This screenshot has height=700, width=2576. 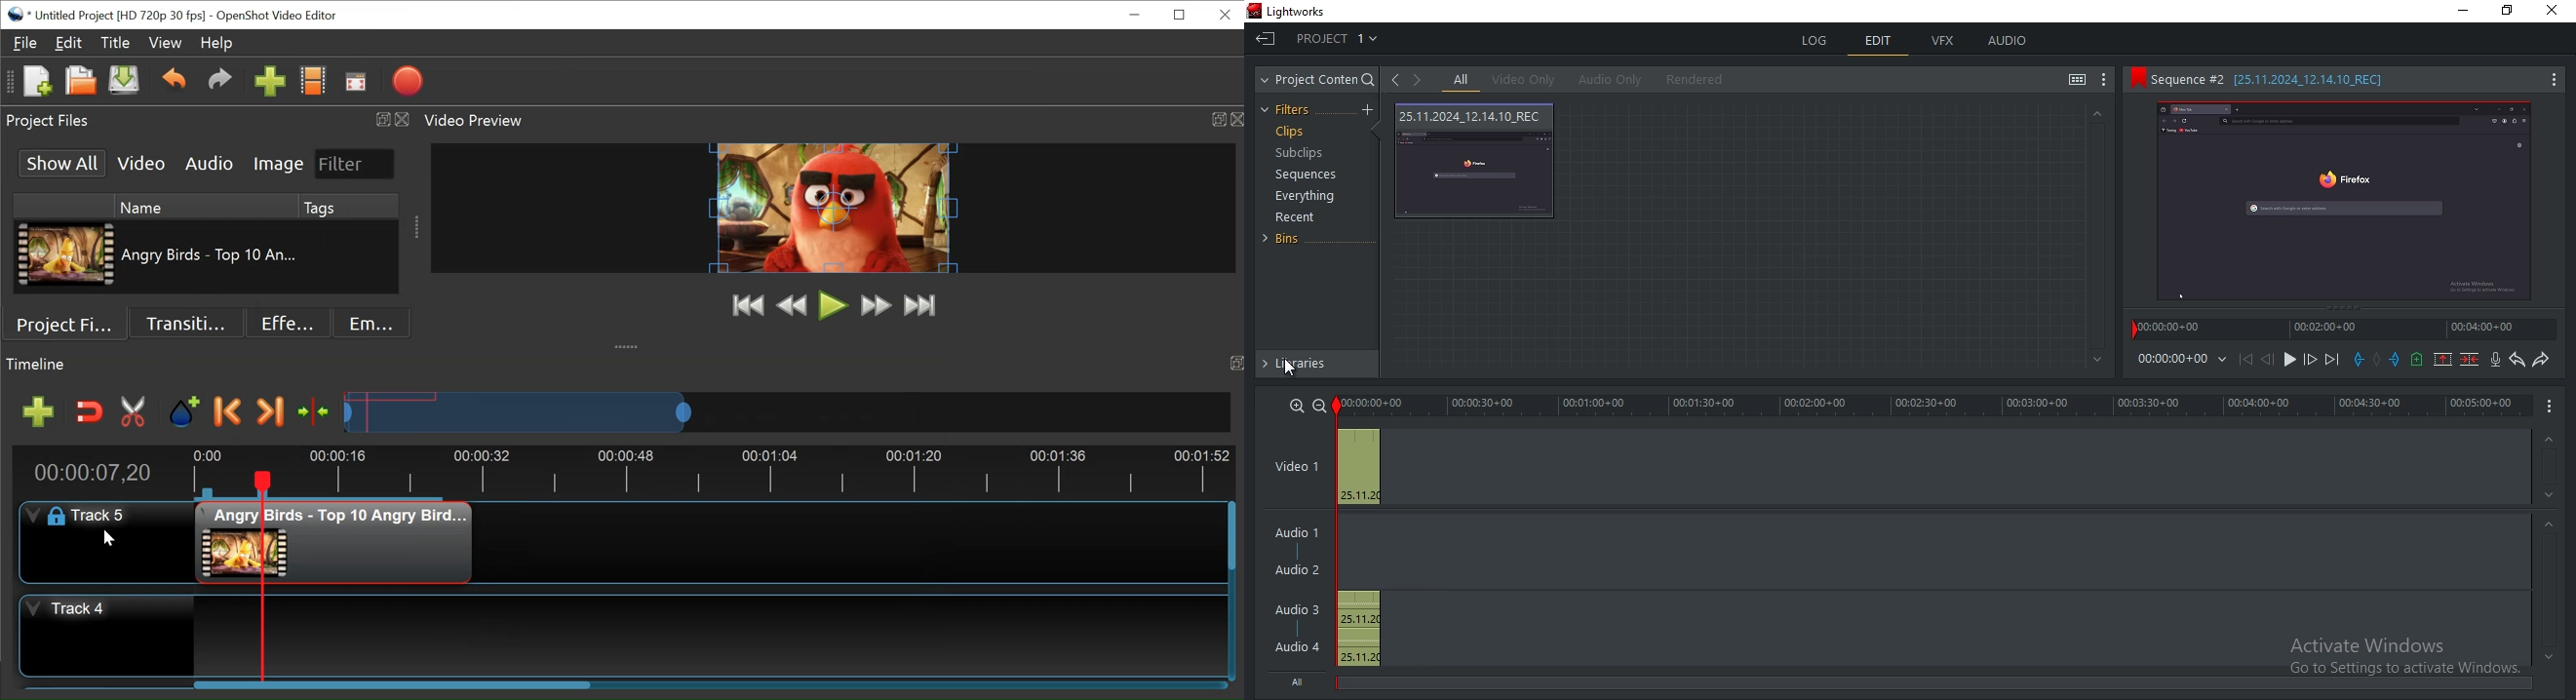 I want to click on zoom in, so click(x=1295, y=406).